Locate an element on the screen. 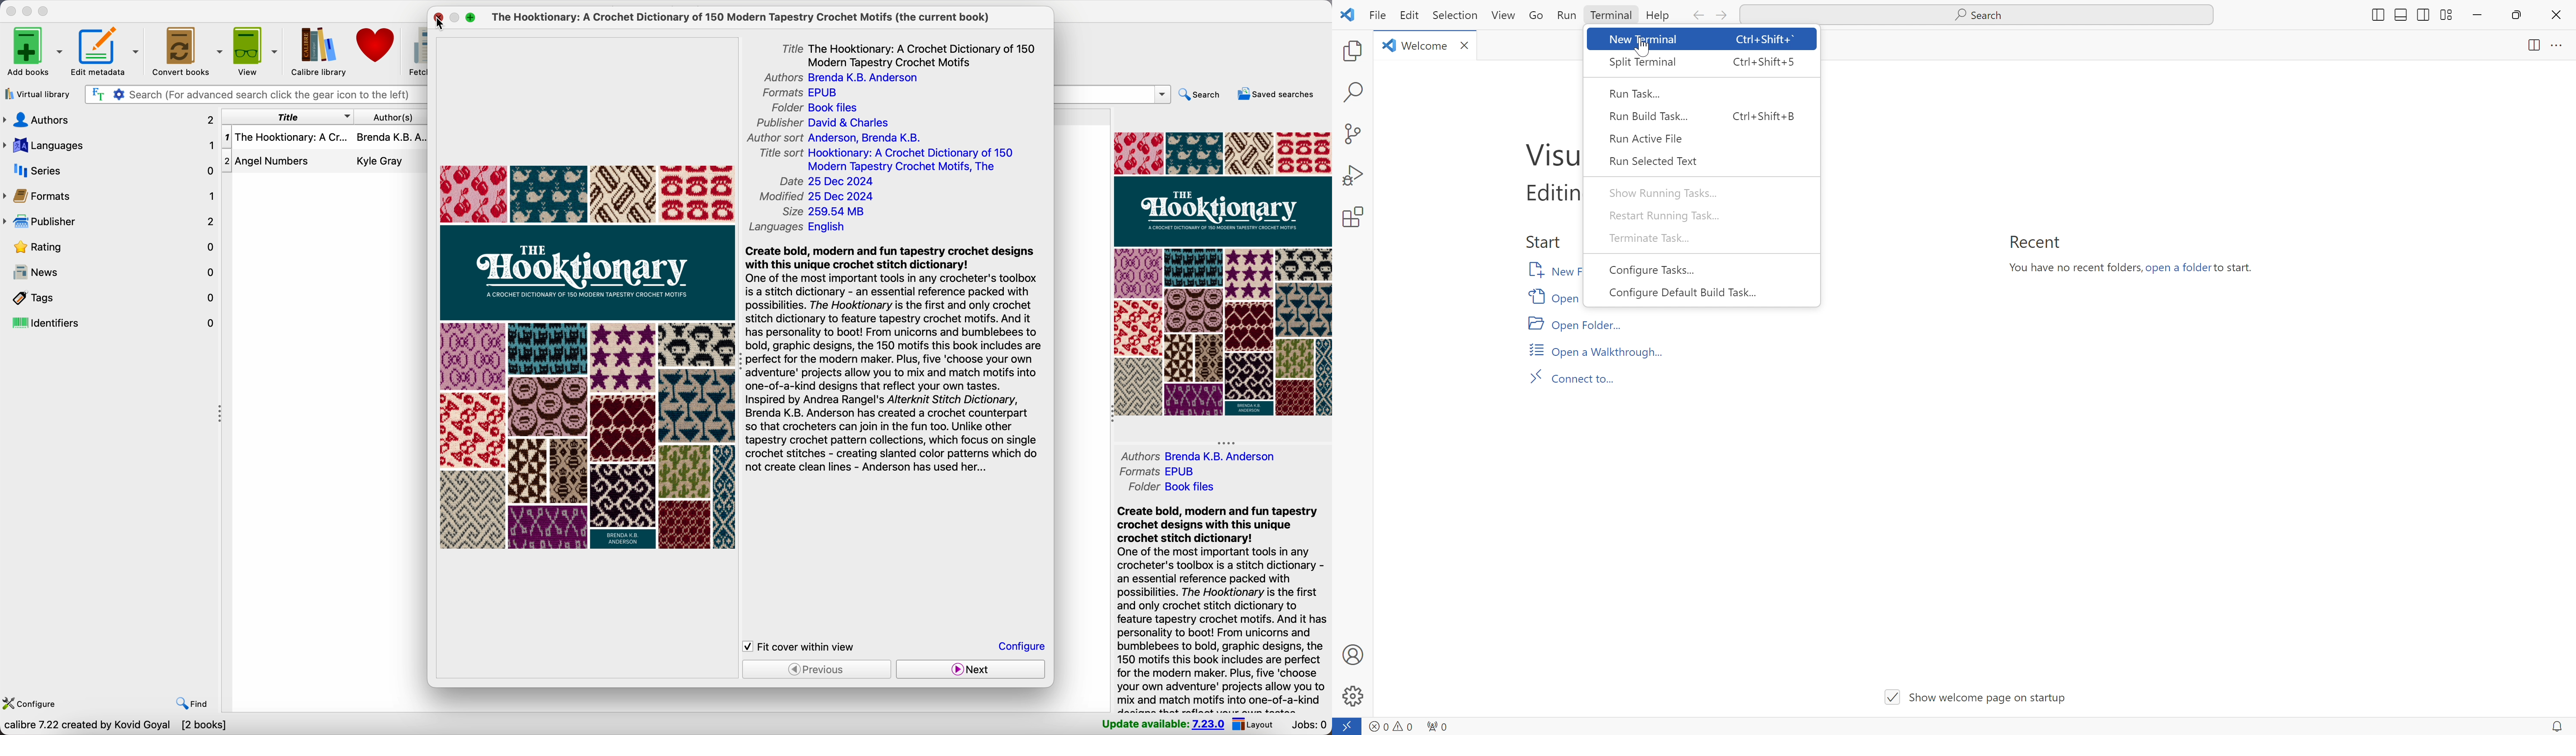 This screenshot has width=2576, height=756. rating is located at coordinates (117, 249).